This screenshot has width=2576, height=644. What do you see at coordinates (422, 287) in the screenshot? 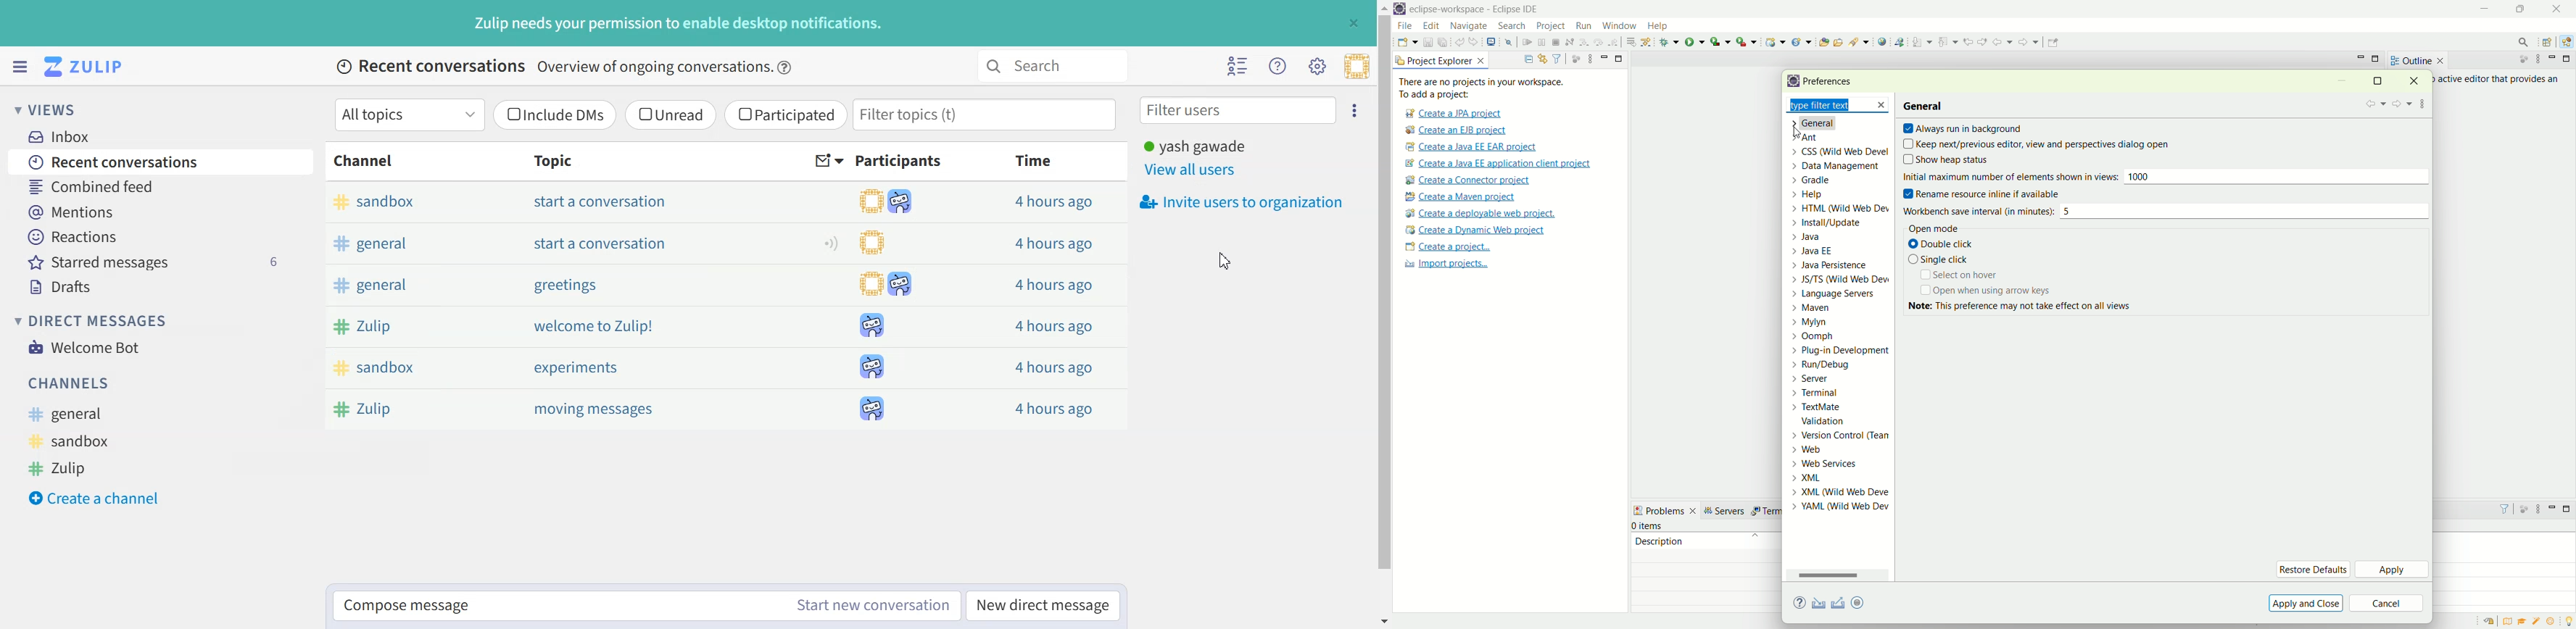
I see `#general` at bounding box center [422, 287].